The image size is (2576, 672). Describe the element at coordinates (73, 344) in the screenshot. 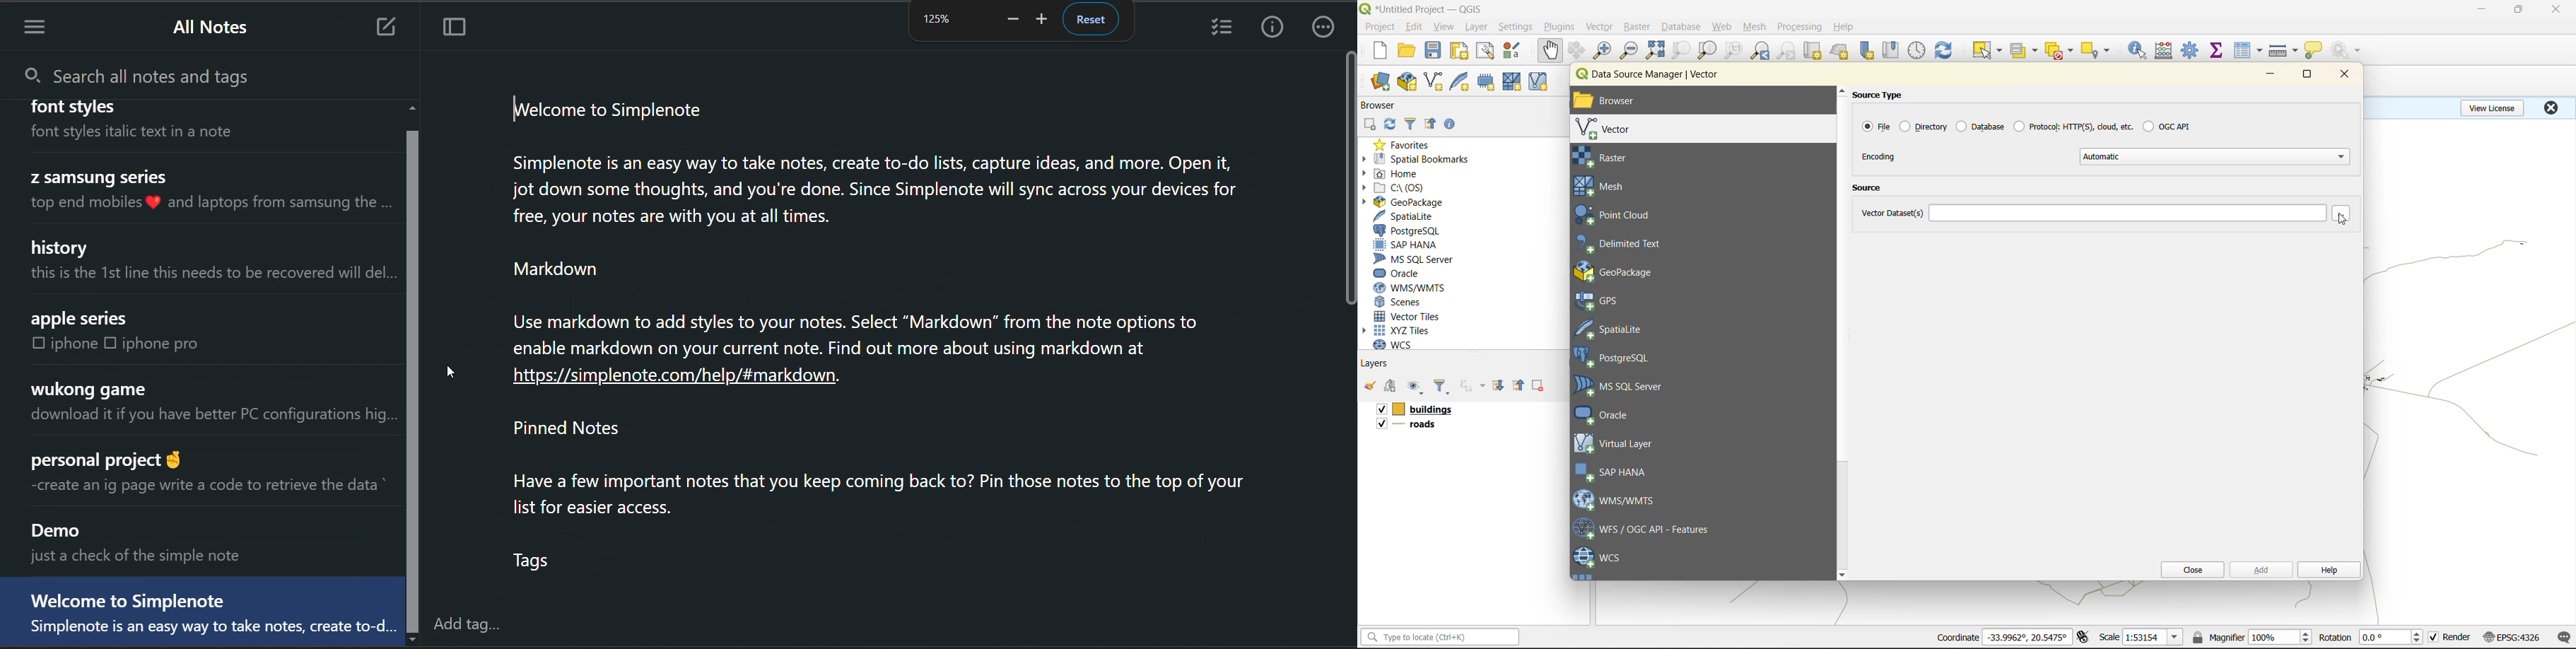

I see ` iphone` at that location.